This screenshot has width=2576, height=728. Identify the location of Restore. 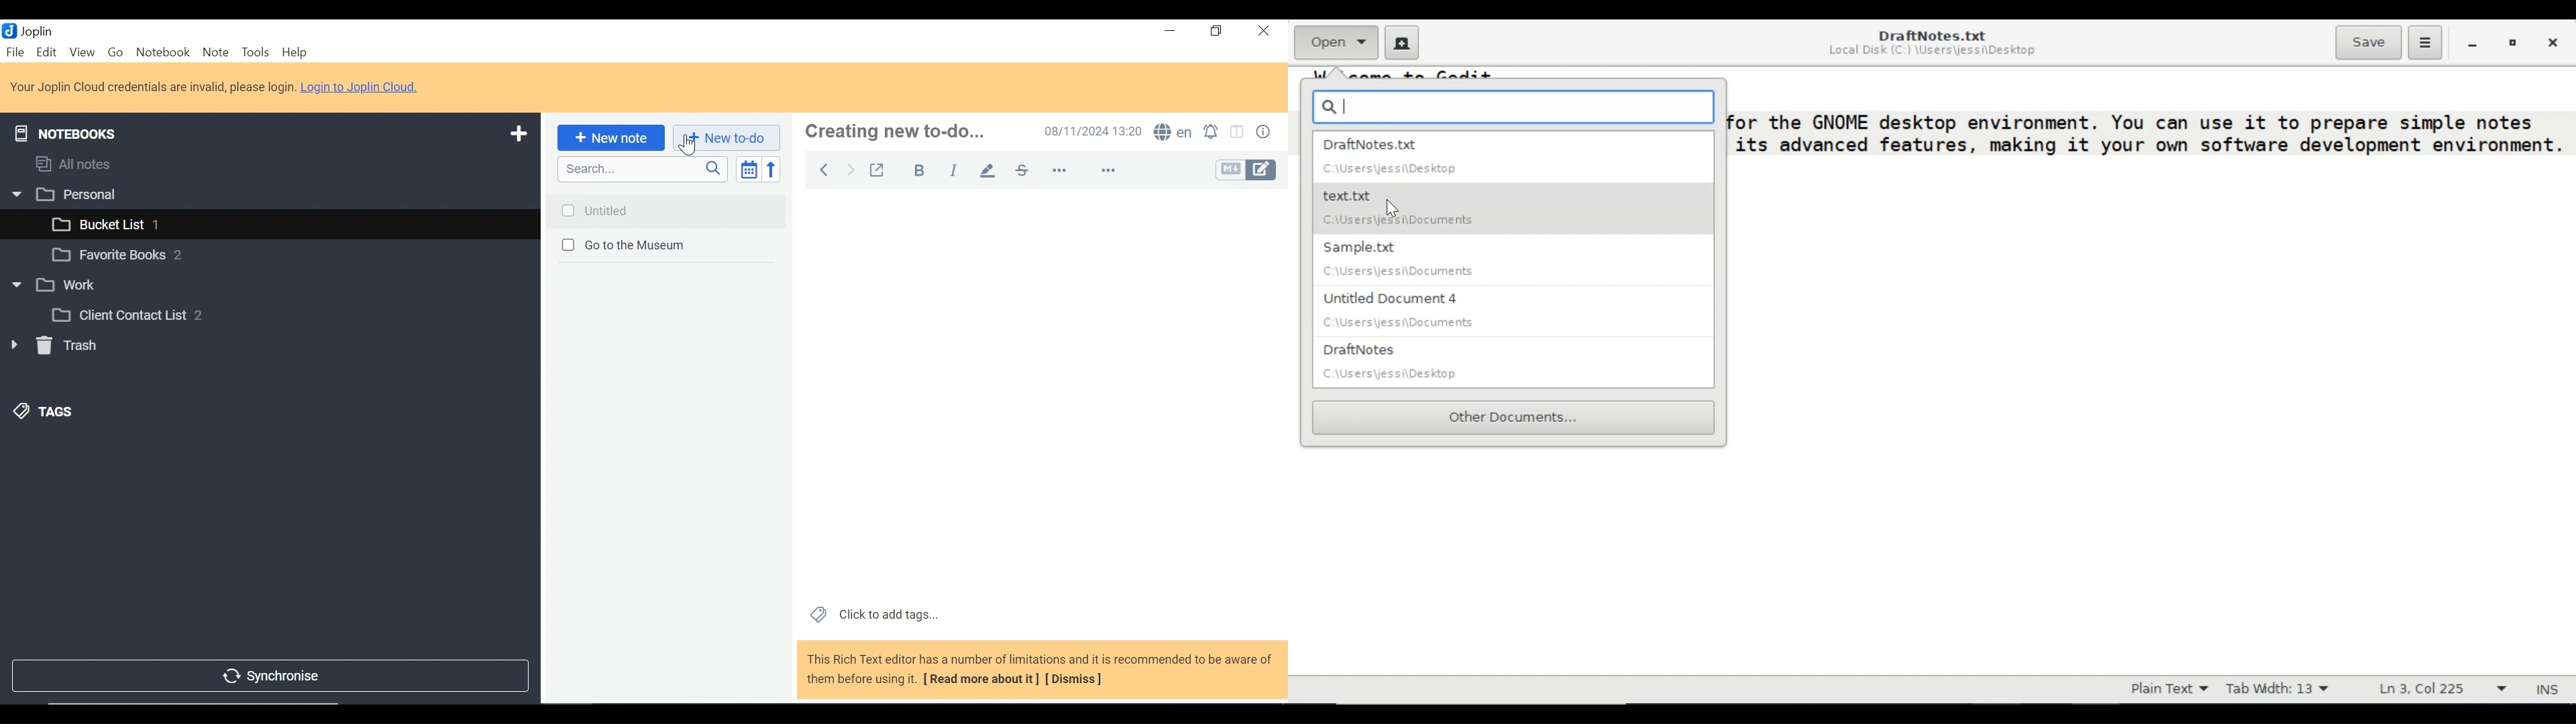
(1216, 33).